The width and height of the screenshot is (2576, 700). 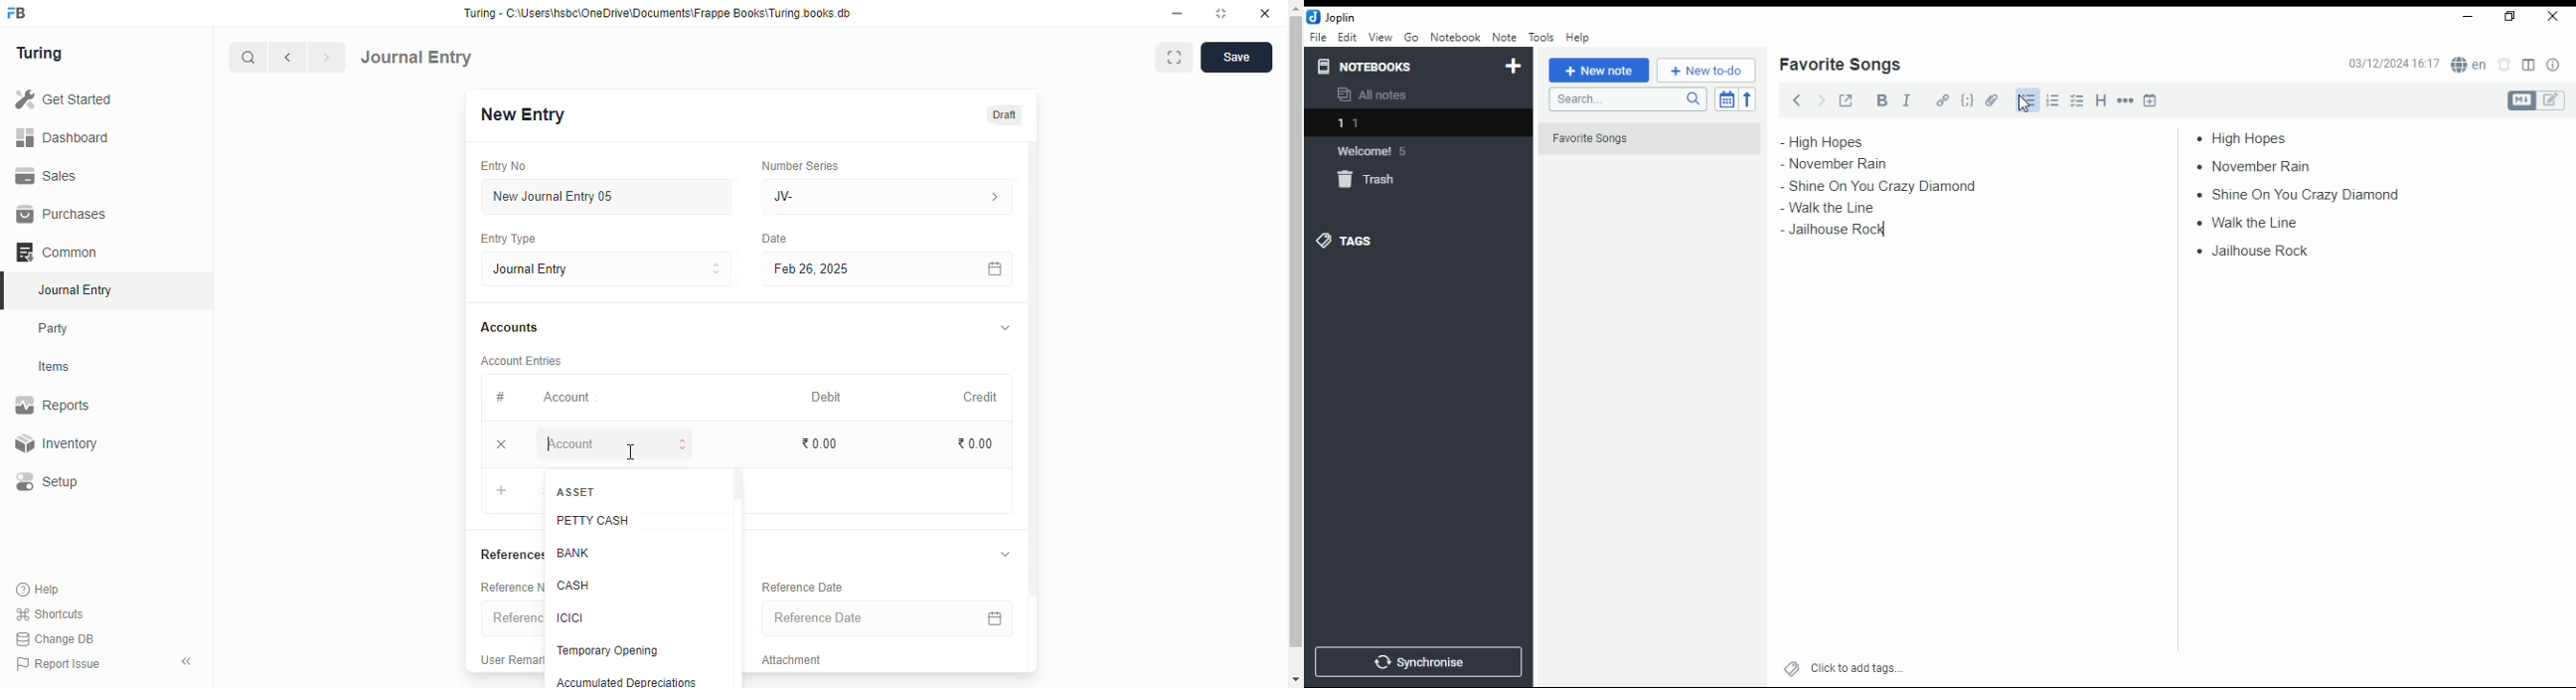 What do you see at coordinates (574, 586) in the screenshot?
I see `cash` at bounding box center [574, 586].